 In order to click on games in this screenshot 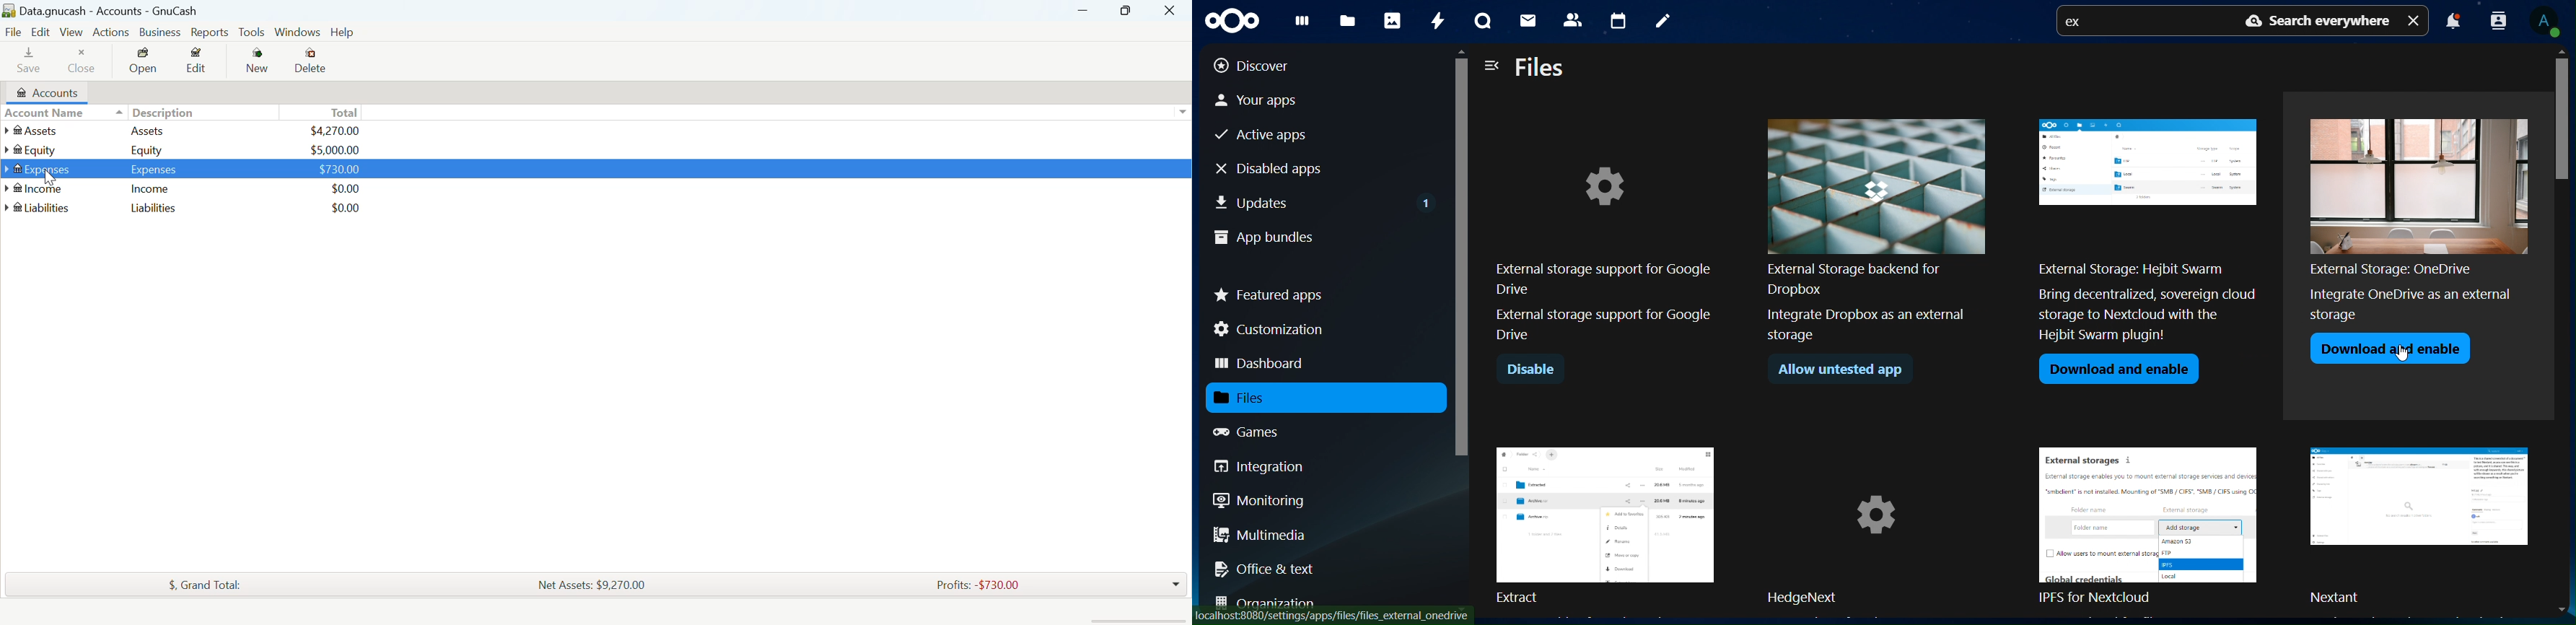, I will do `click(1260, 432)`.